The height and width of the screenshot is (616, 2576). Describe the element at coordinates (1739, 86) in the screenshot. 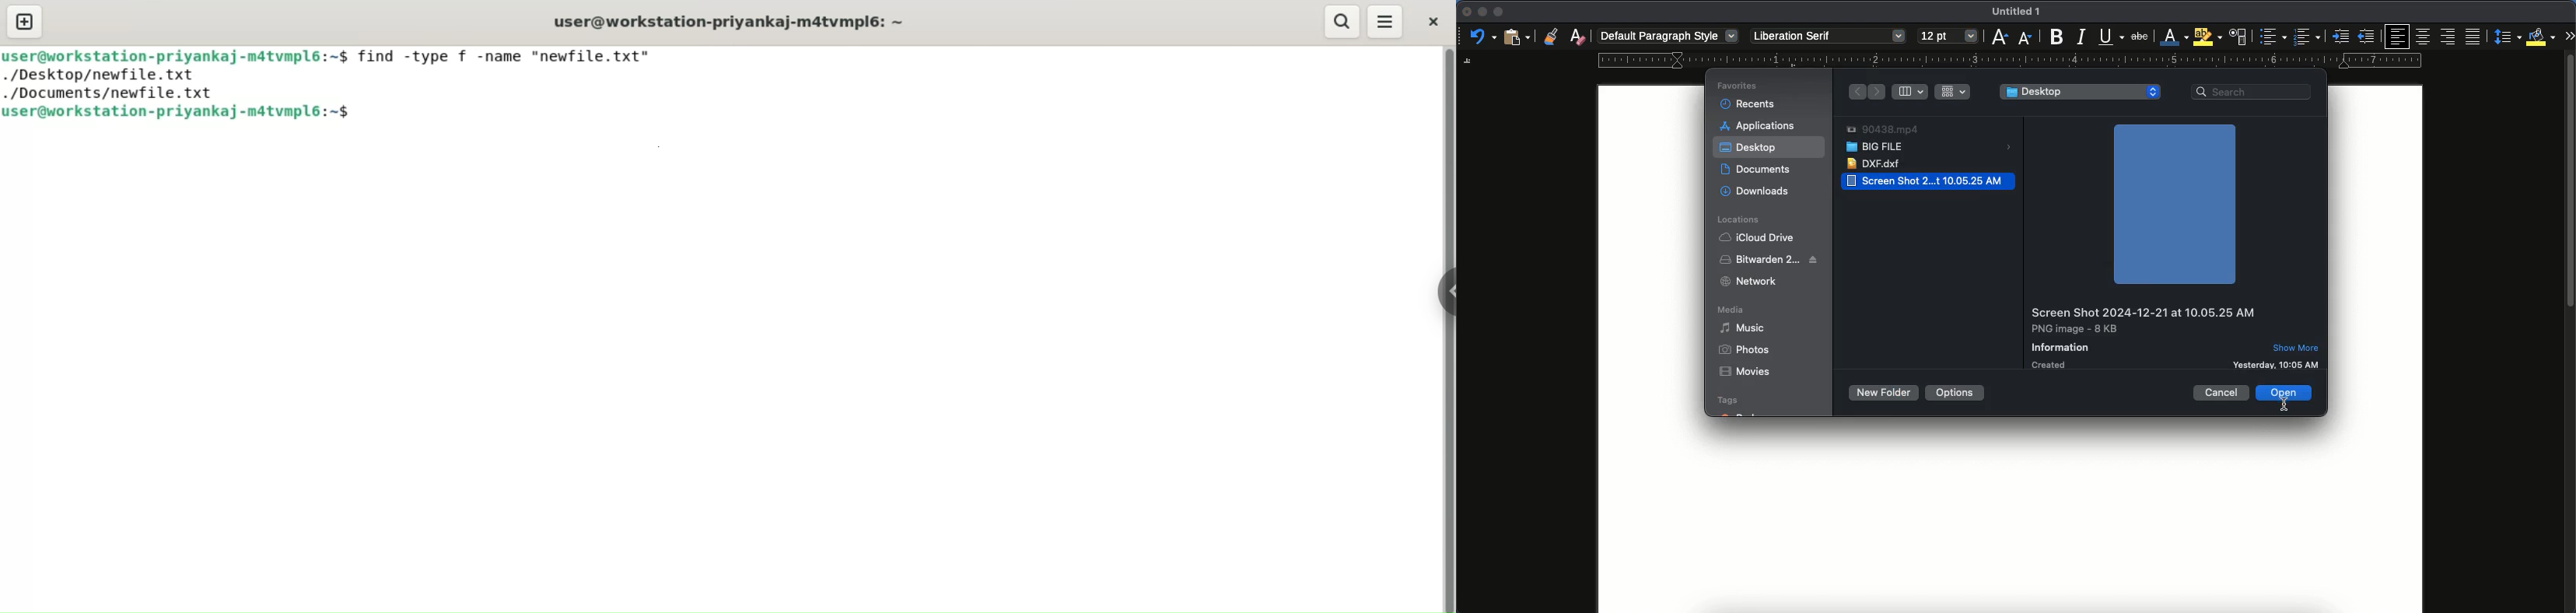

I see `favorite` at that location.